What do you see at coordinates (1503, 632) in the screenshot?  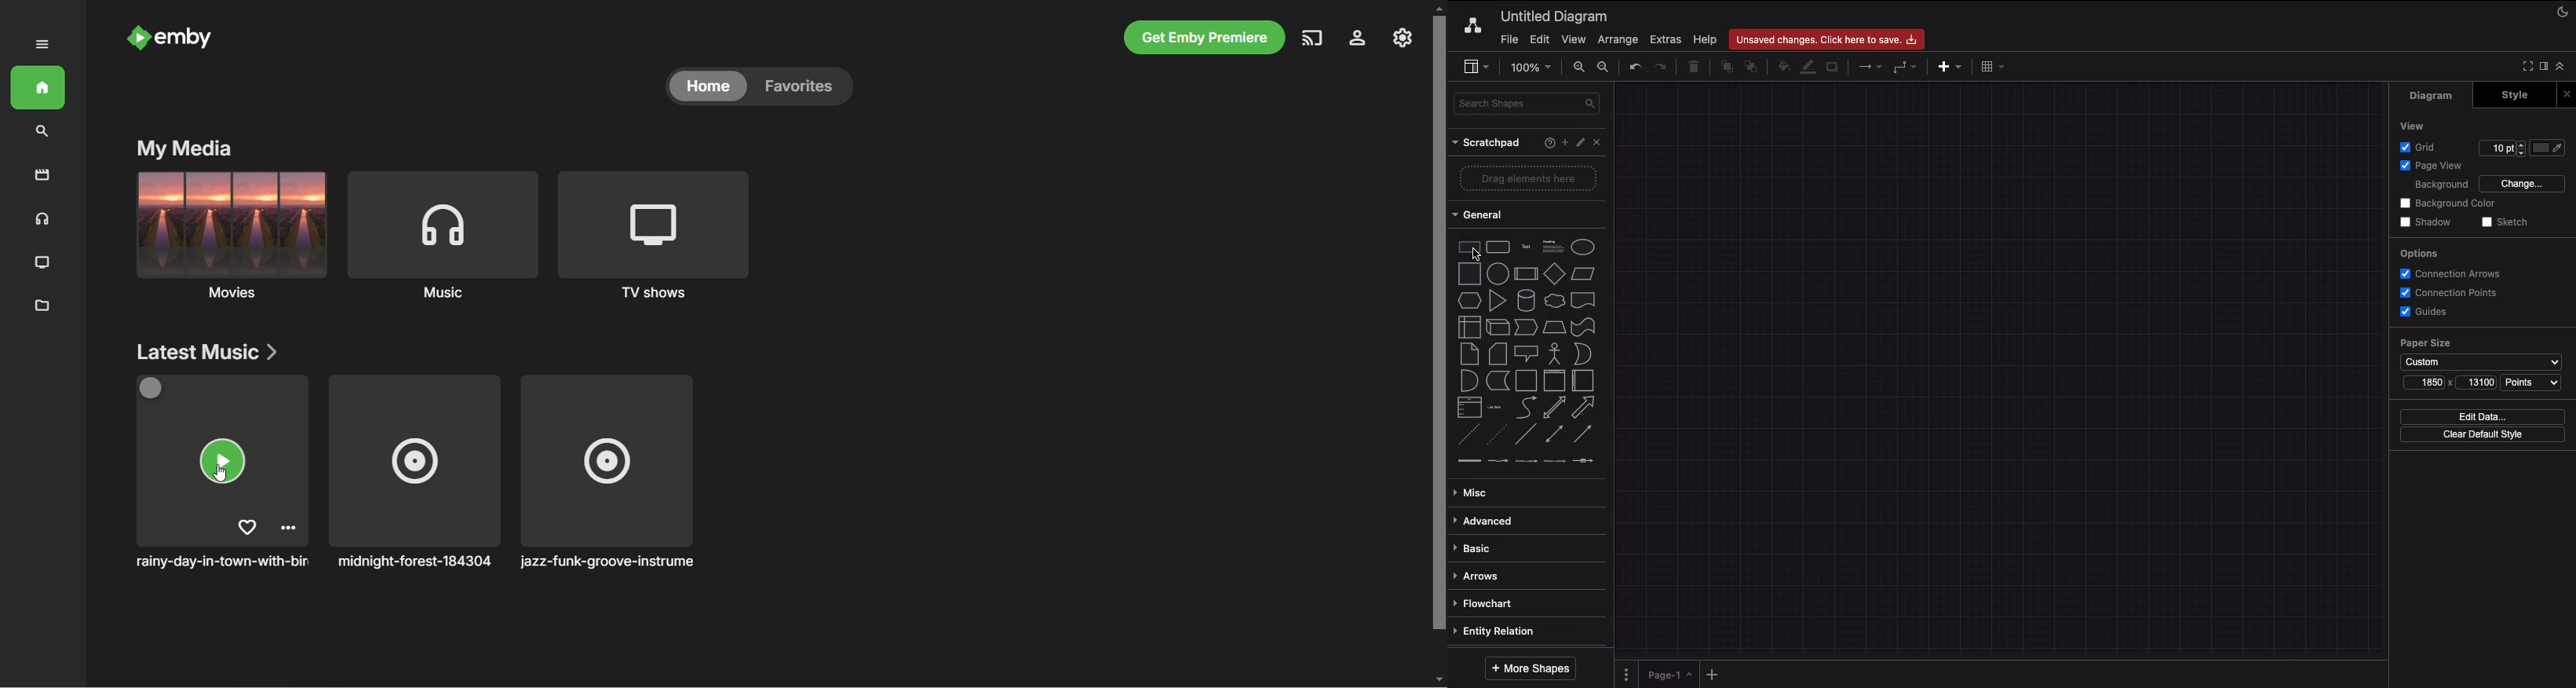 I see `Entity relation ` at bounding box center [1503, 632].